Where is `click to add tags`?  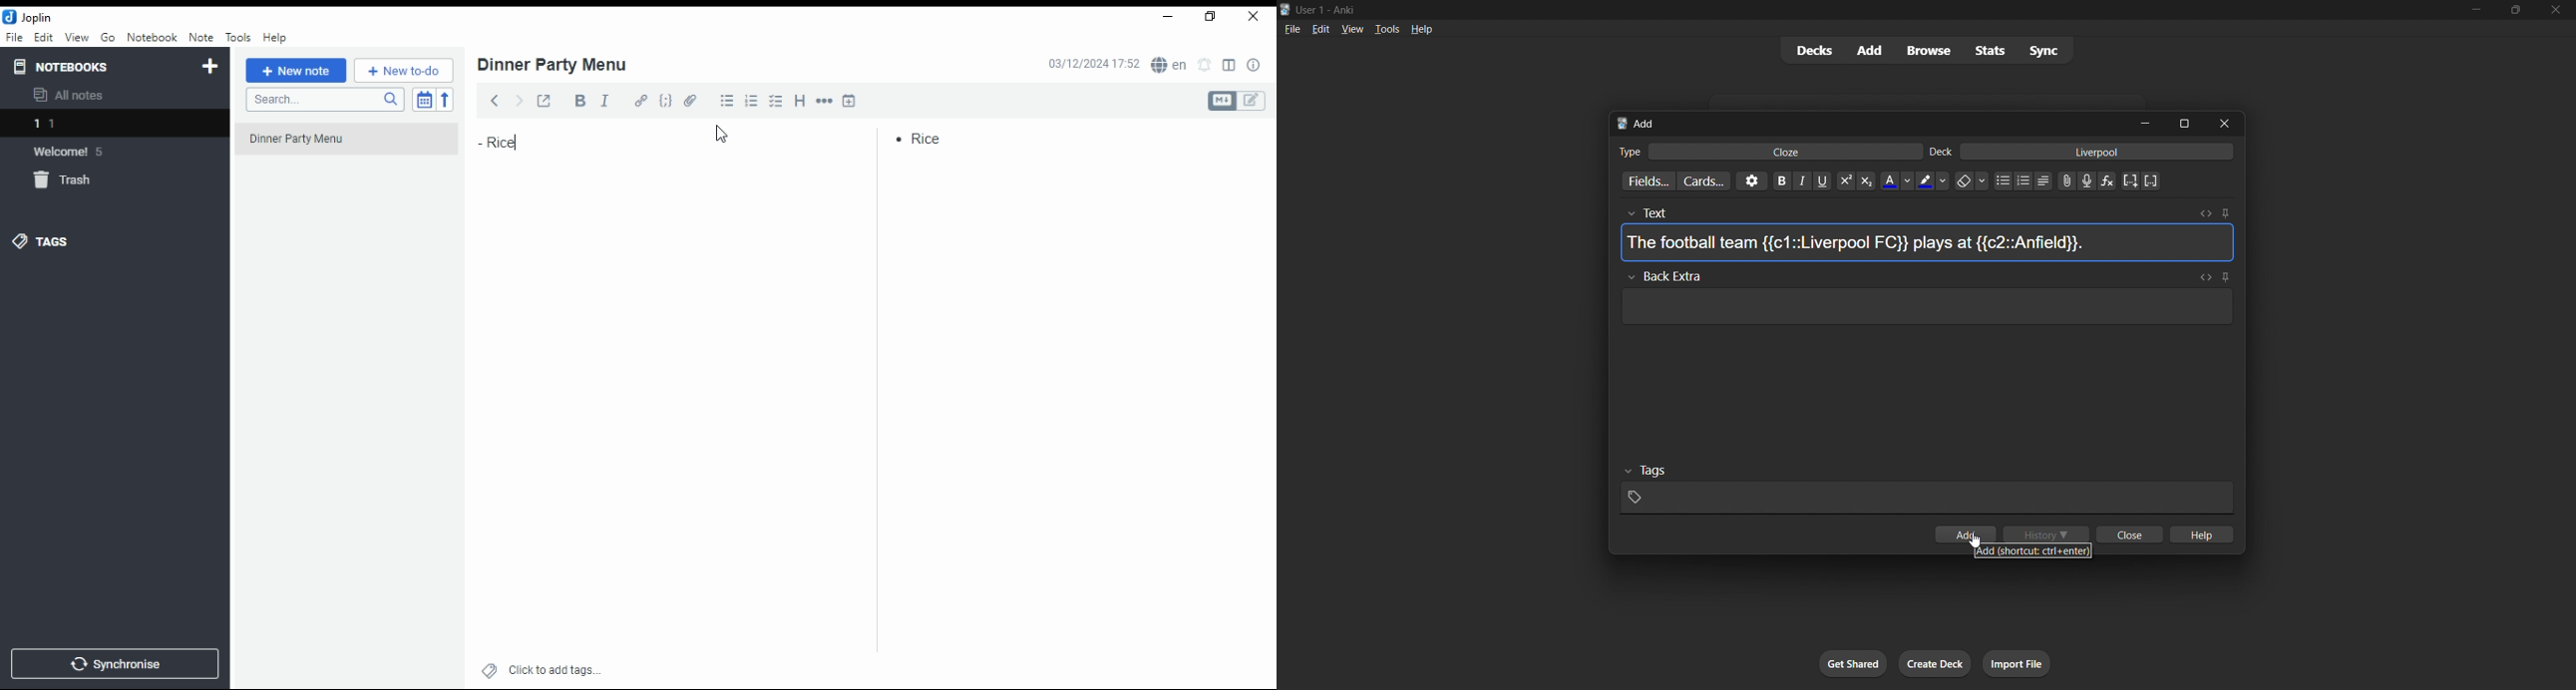 click to add tags is located at coordinates (552, 669).